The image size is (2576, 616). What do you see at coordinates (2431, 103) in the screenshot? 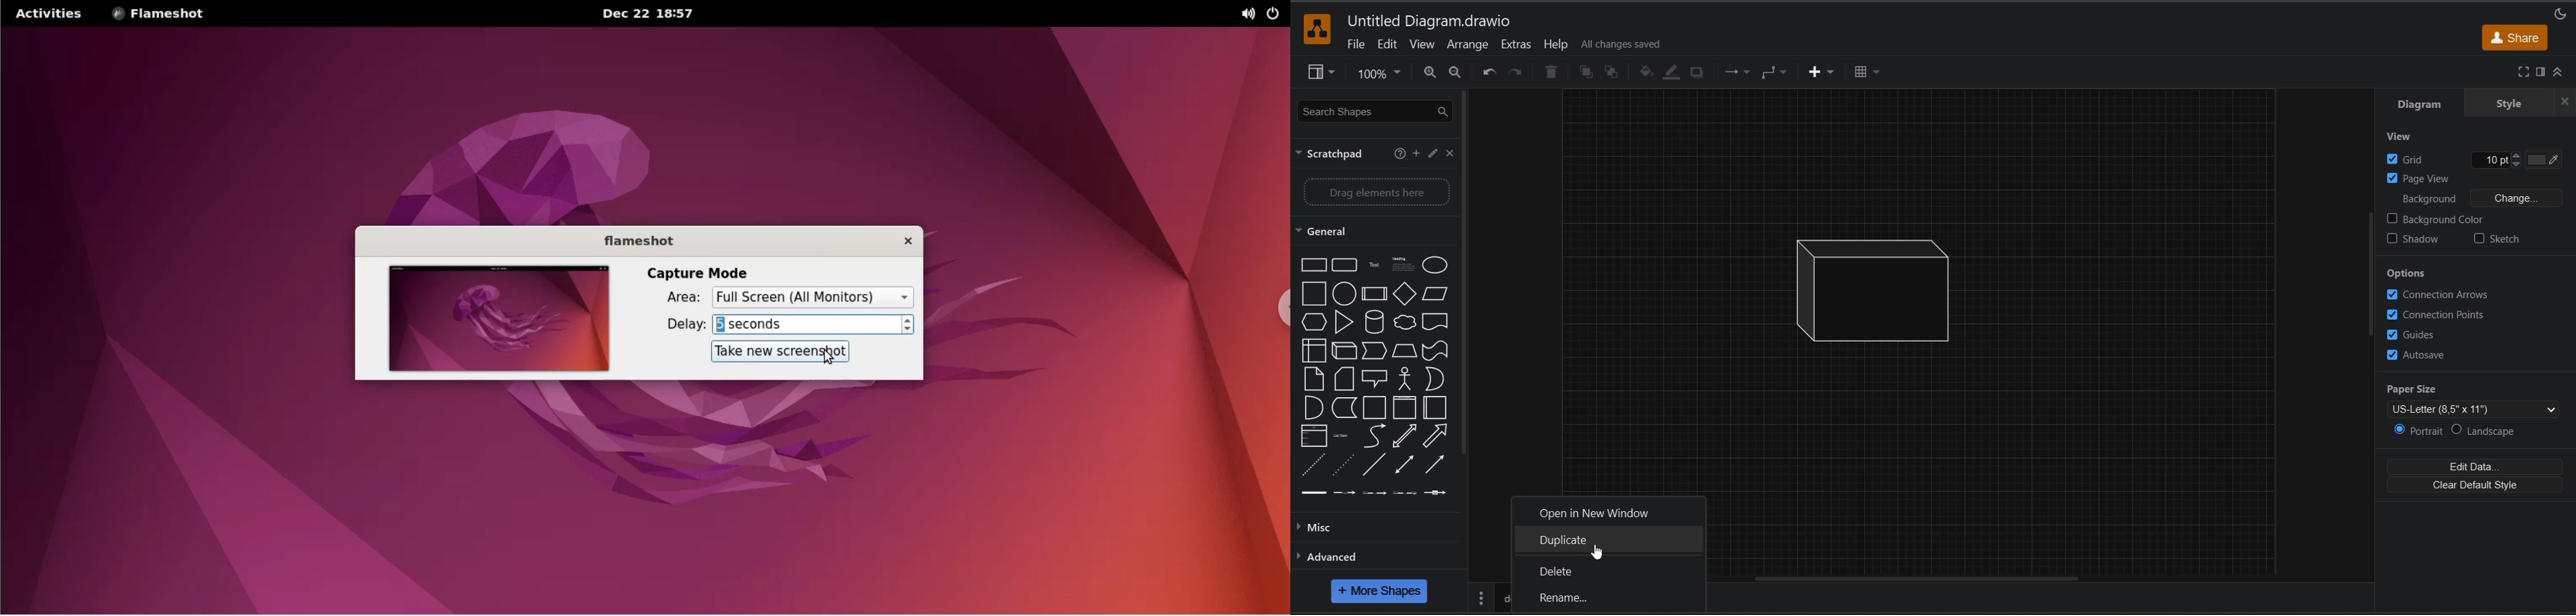
I see `diagram` at bounding box center [2431, 103].